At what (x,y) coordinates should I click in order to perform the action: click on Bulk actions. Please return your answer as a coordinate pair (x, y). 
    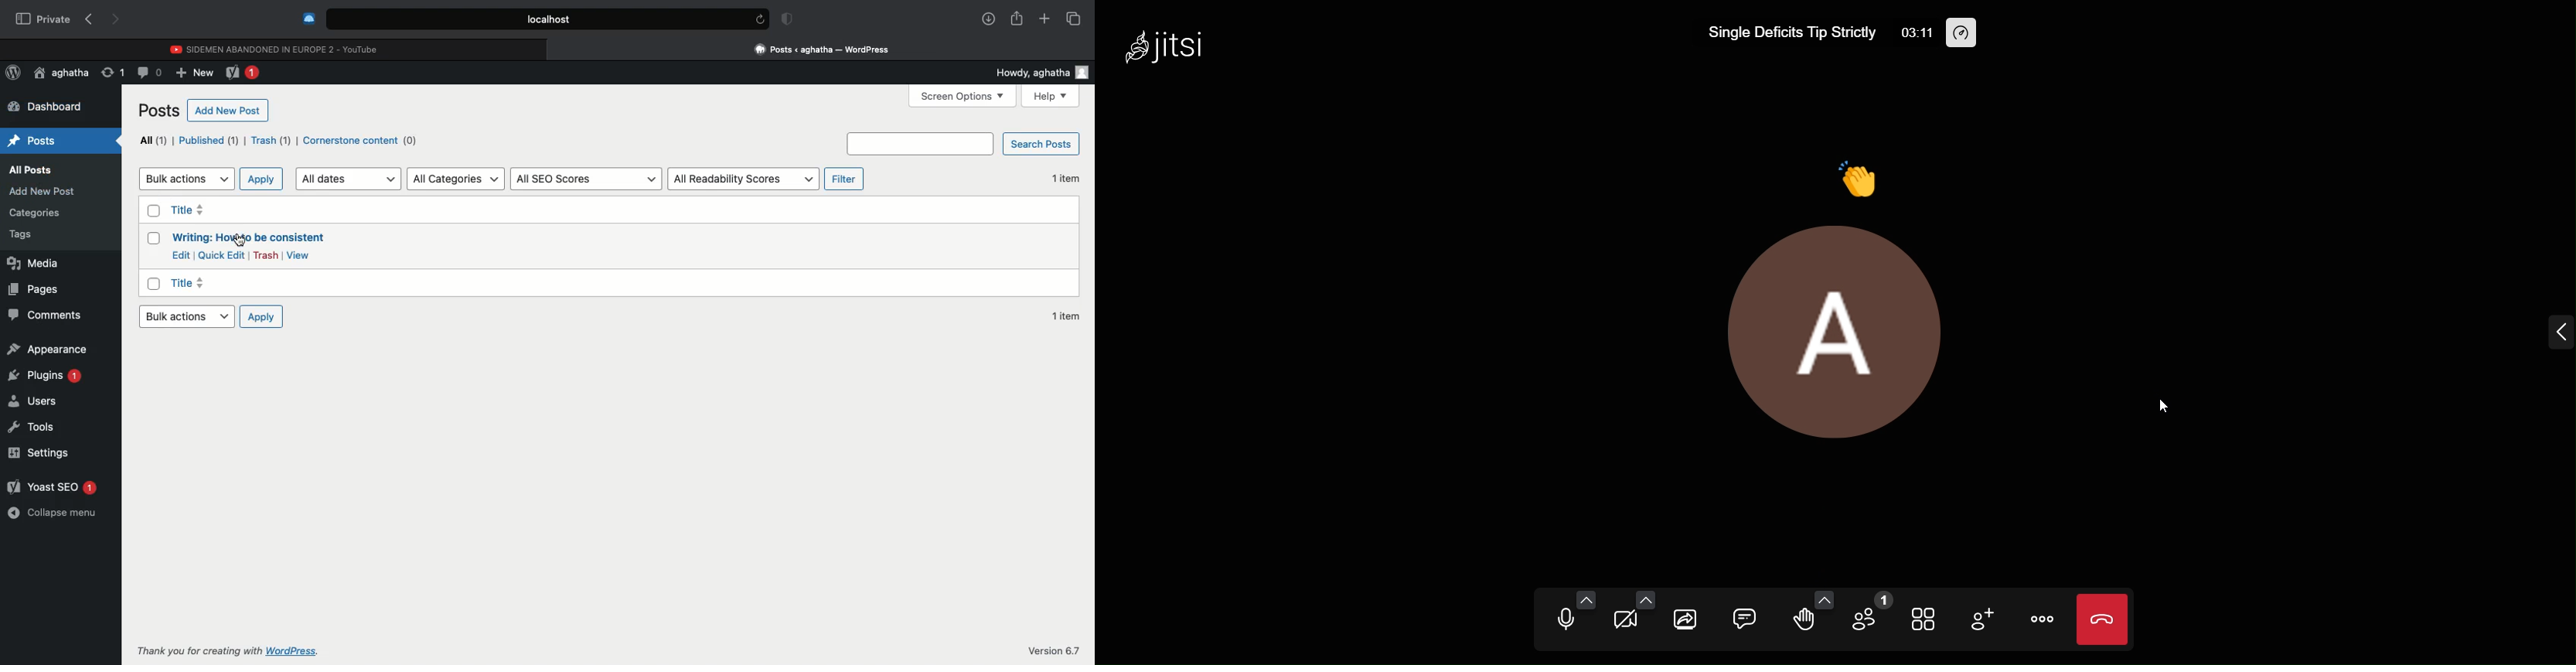
    Looking at the image, I should click on (183, 319).